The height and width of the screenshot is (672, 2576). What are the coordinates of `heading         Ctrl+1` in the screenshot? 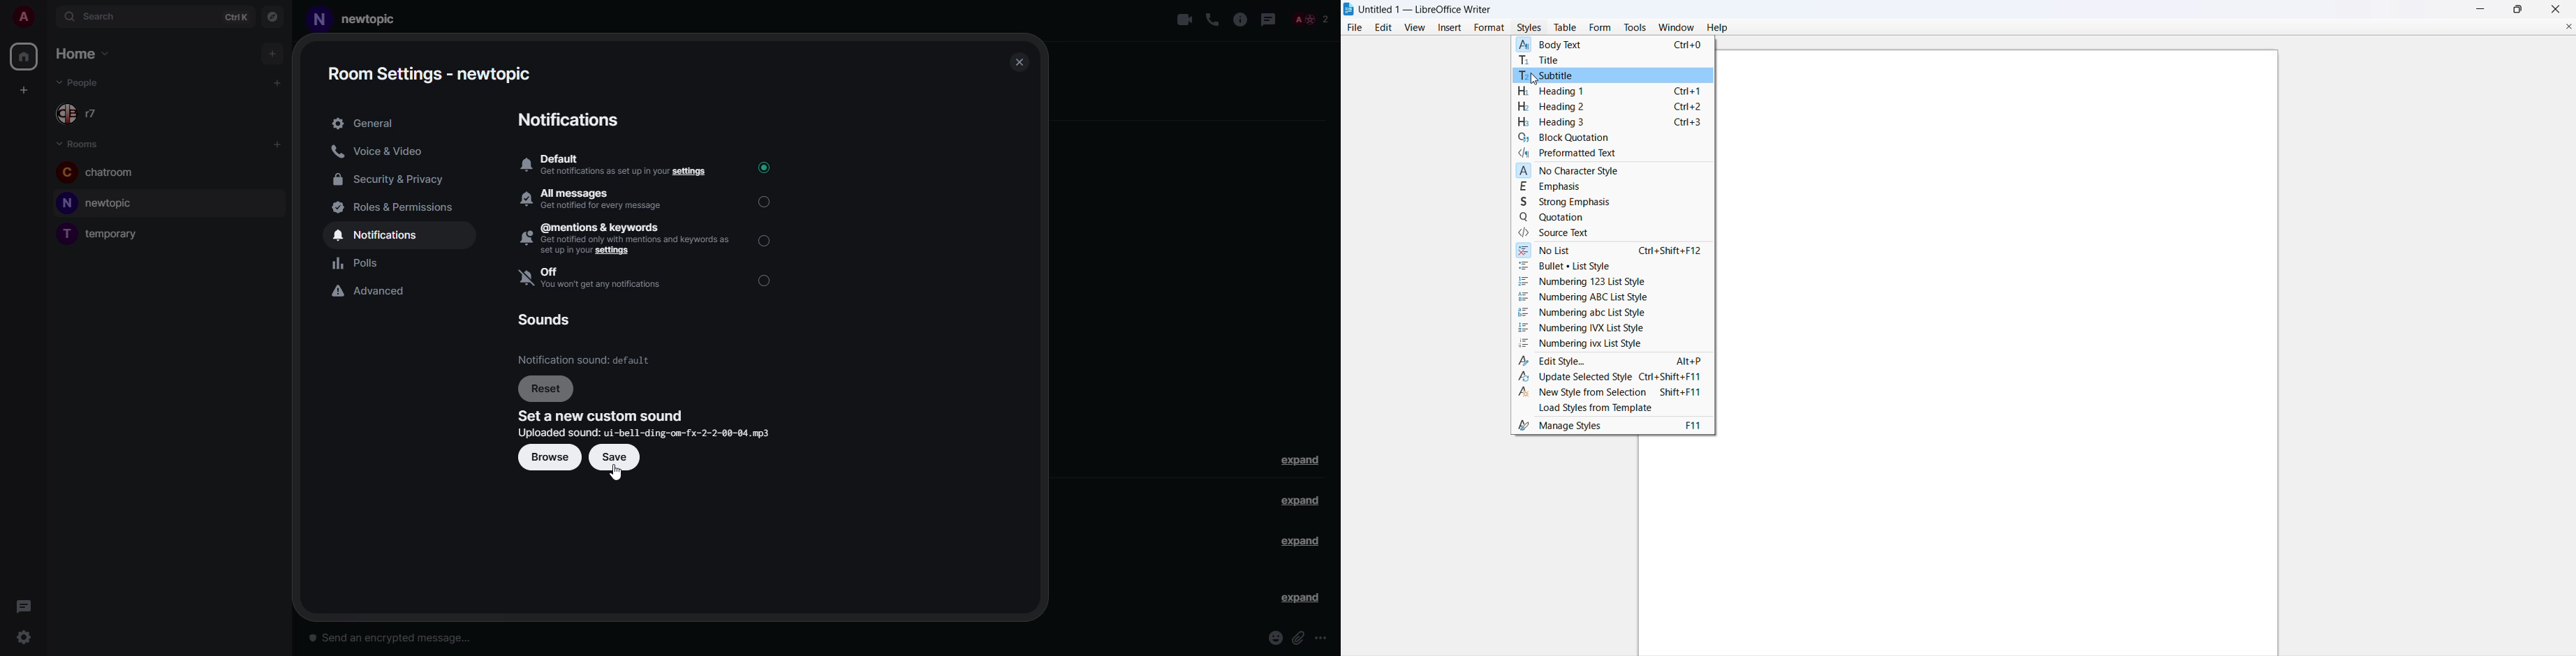 It's located at (1610, 93).